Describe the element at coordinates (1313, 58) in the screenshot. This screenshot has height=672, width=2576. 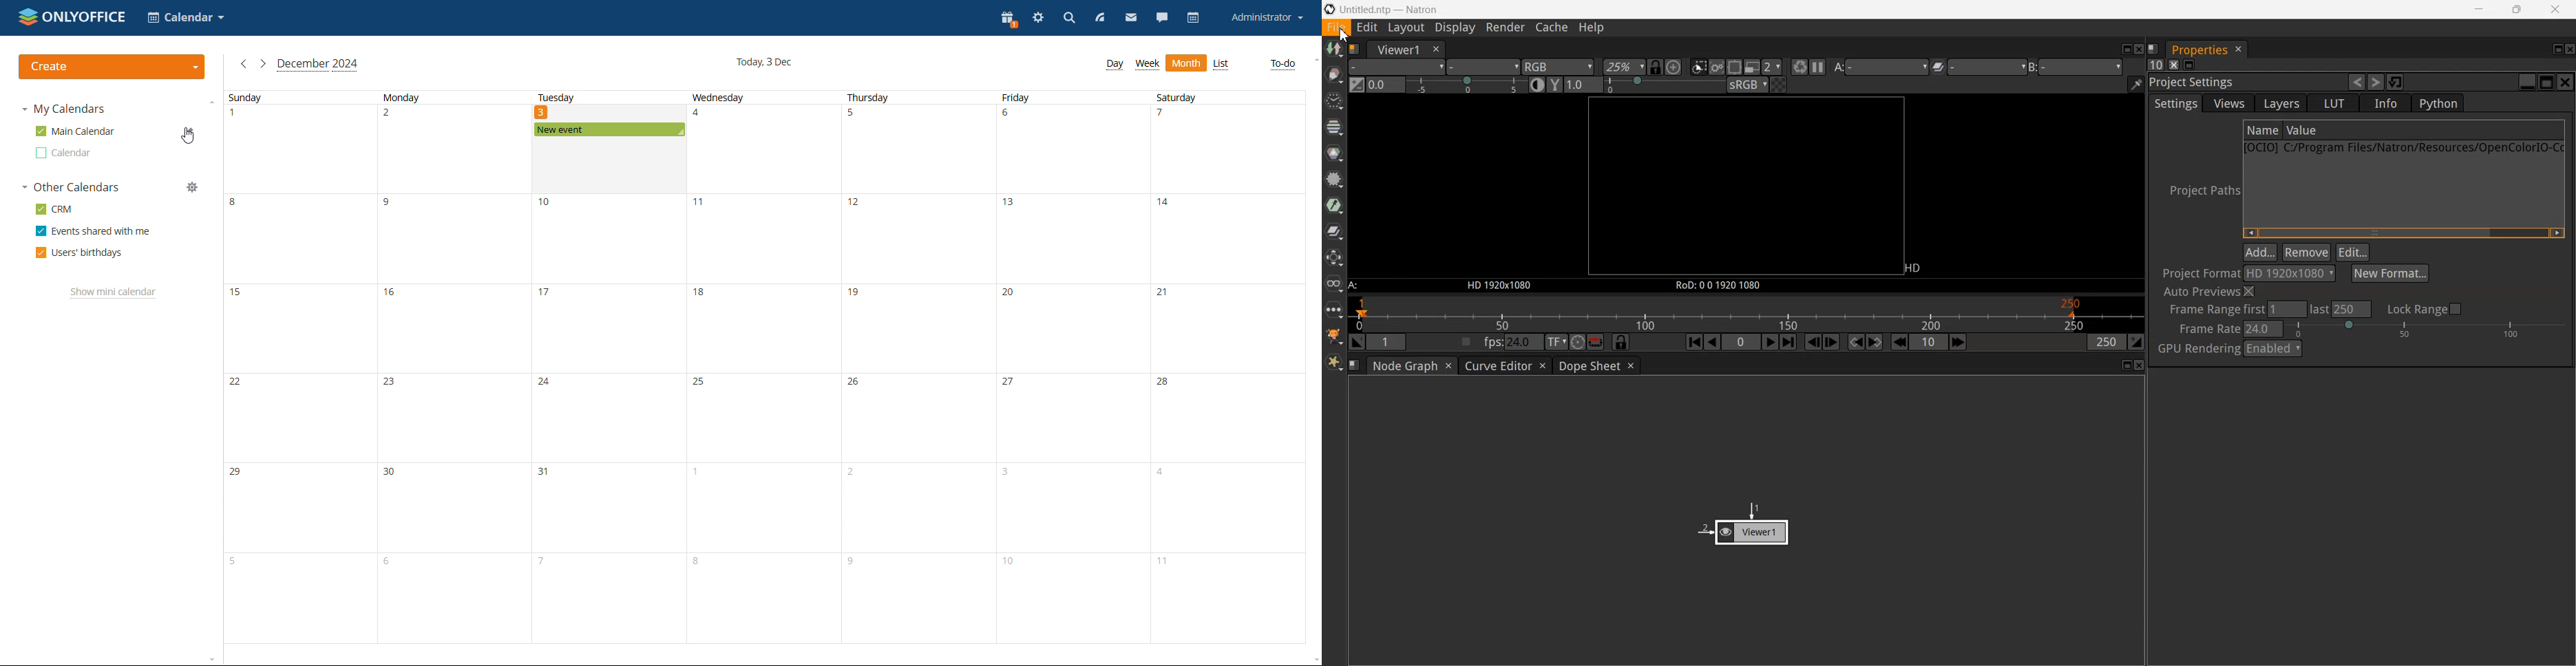
I see `scroll up` at that location.